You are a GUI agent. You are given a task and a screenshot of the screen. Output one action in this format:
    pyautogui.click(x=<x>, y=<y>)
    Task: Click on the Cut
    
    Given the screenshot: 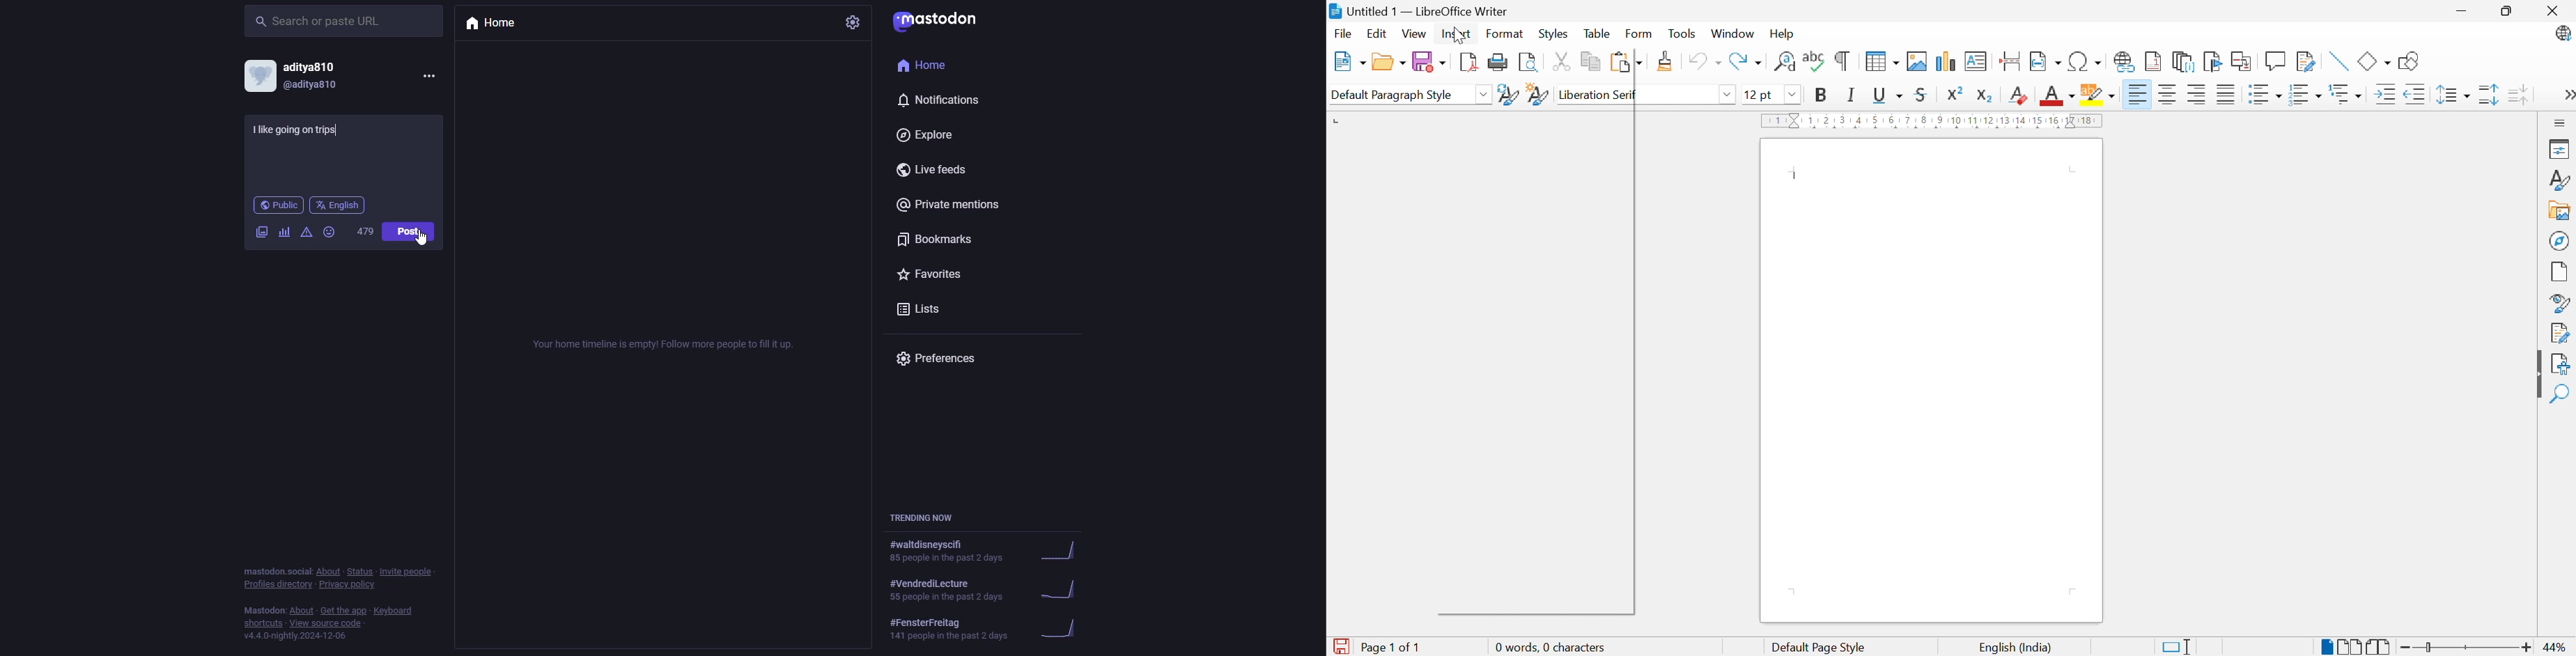 What is the action you would take?
    pyautogui.click(x=1563, y=61)
    